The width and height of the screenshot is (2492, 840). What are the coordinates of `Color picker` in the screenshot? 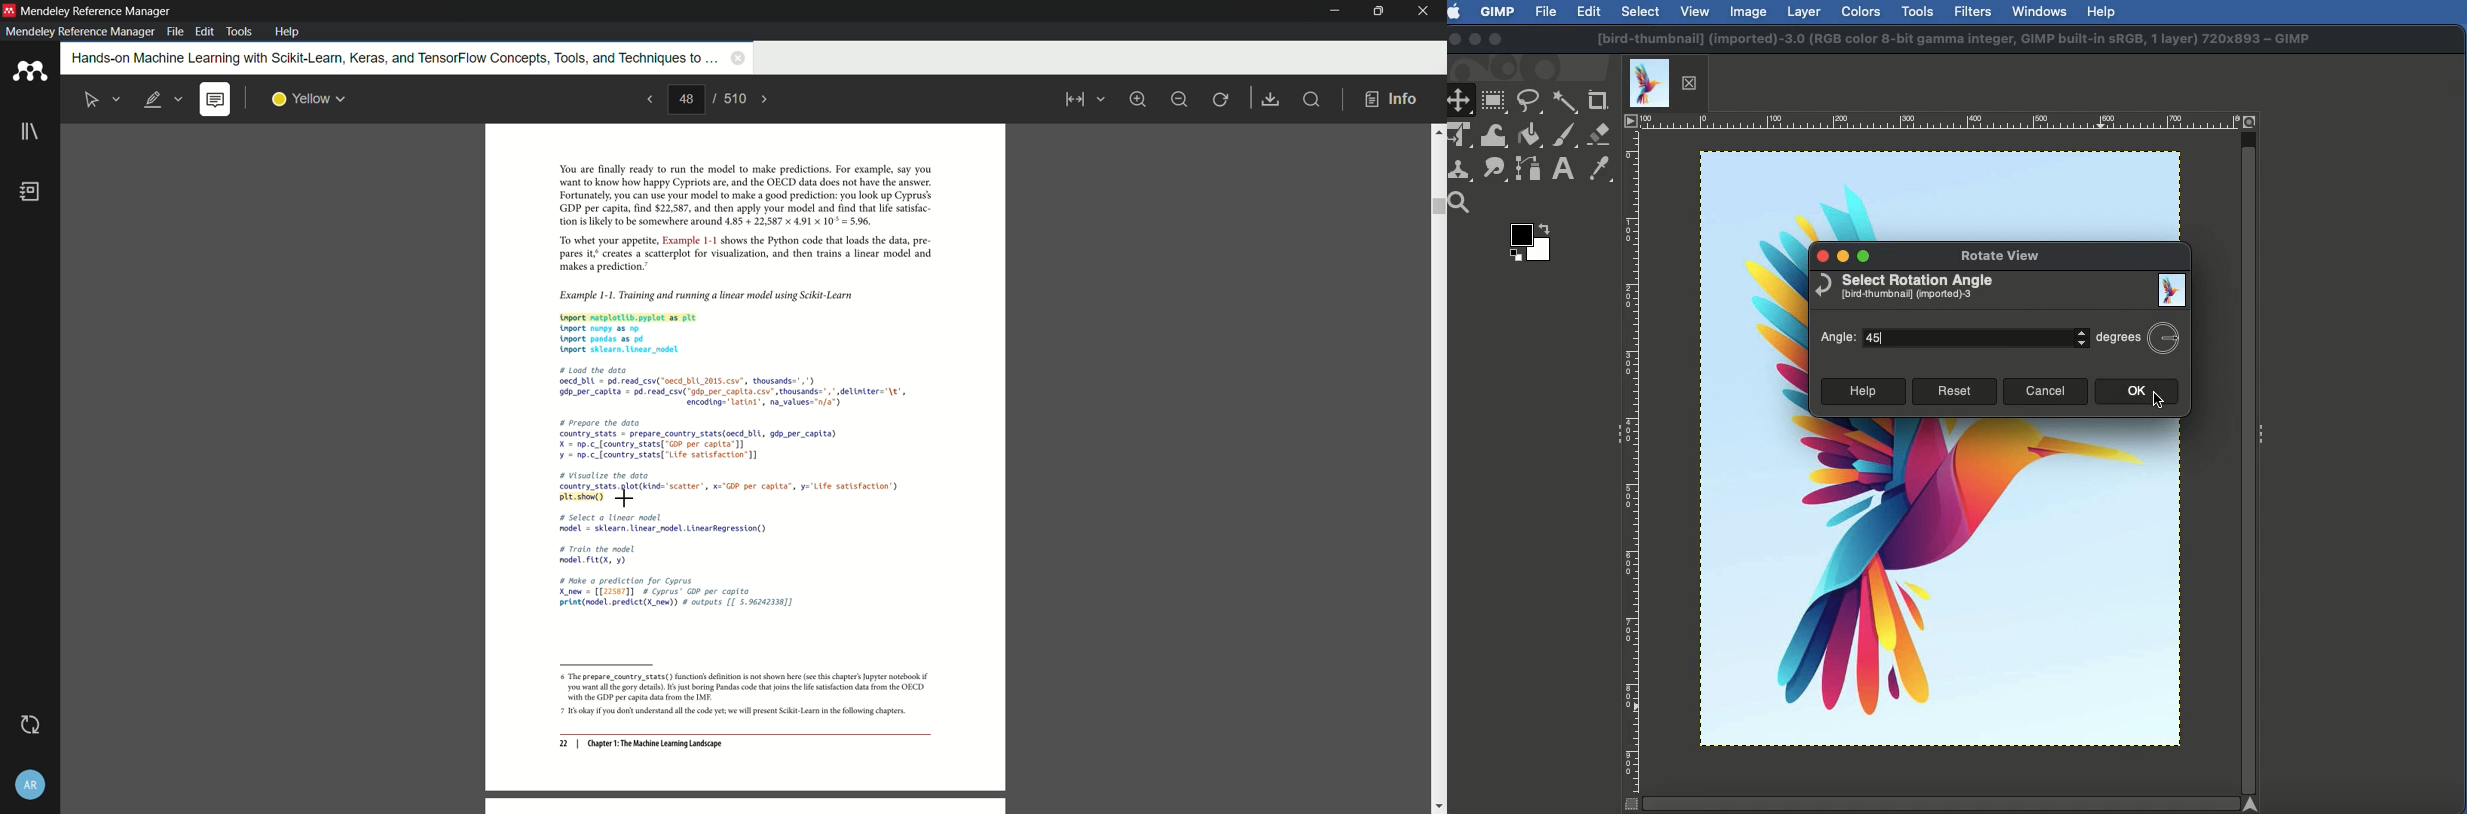 It's located at (1598, 170).